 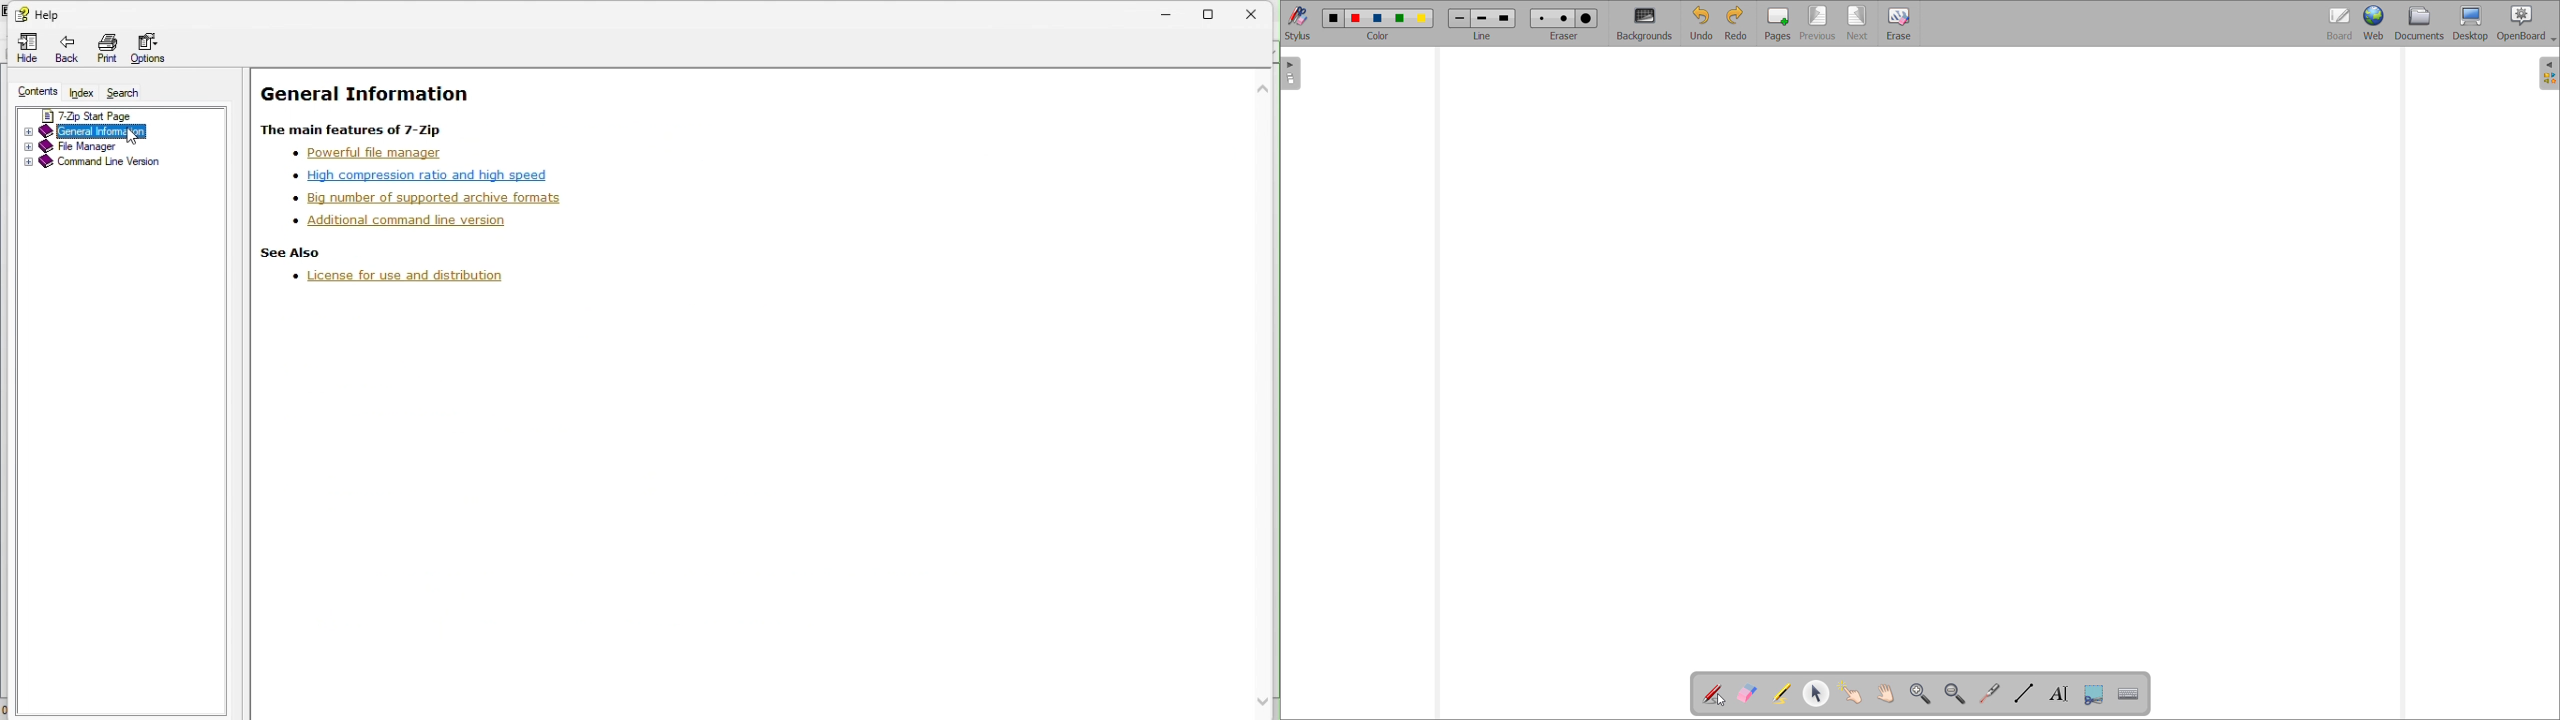 What do you see at coordinates (1885, 693) in the screenshot?
I see `scroll page` at bounding box center [1885, 693].